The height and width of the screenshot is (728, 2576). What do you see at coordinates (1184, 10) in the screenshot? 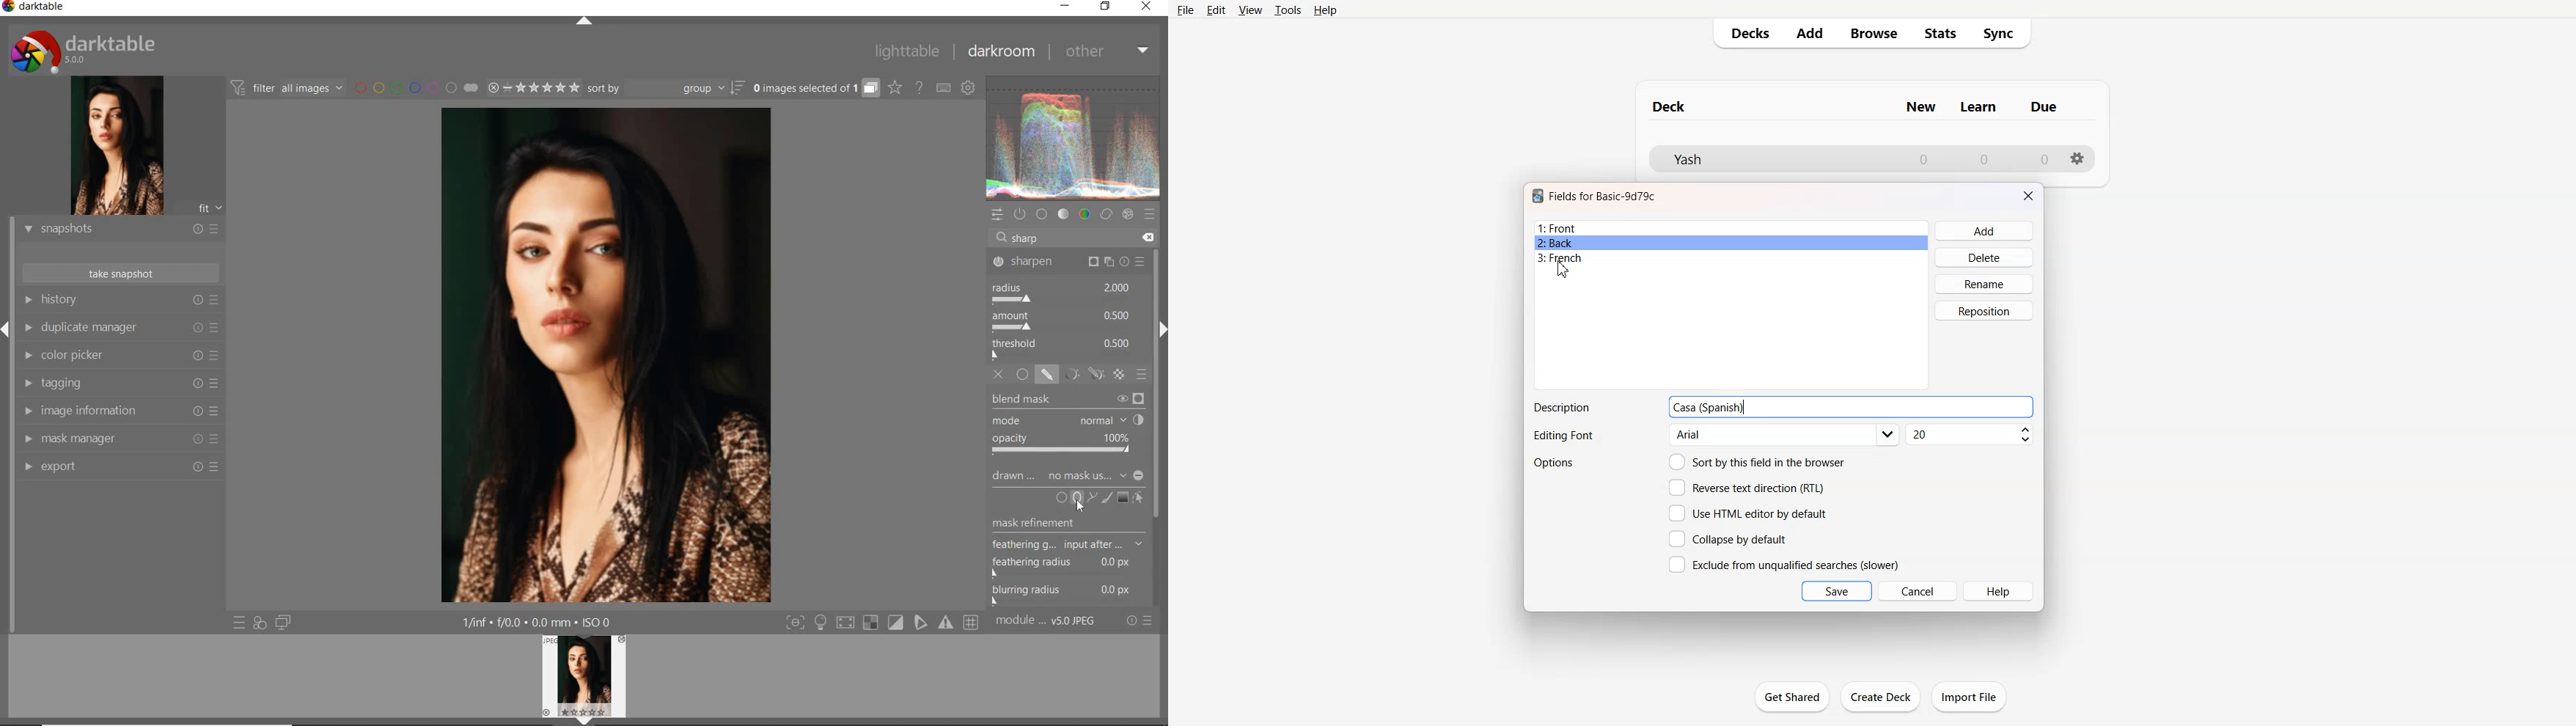
I see `File` at bounding box center [1184, 10].